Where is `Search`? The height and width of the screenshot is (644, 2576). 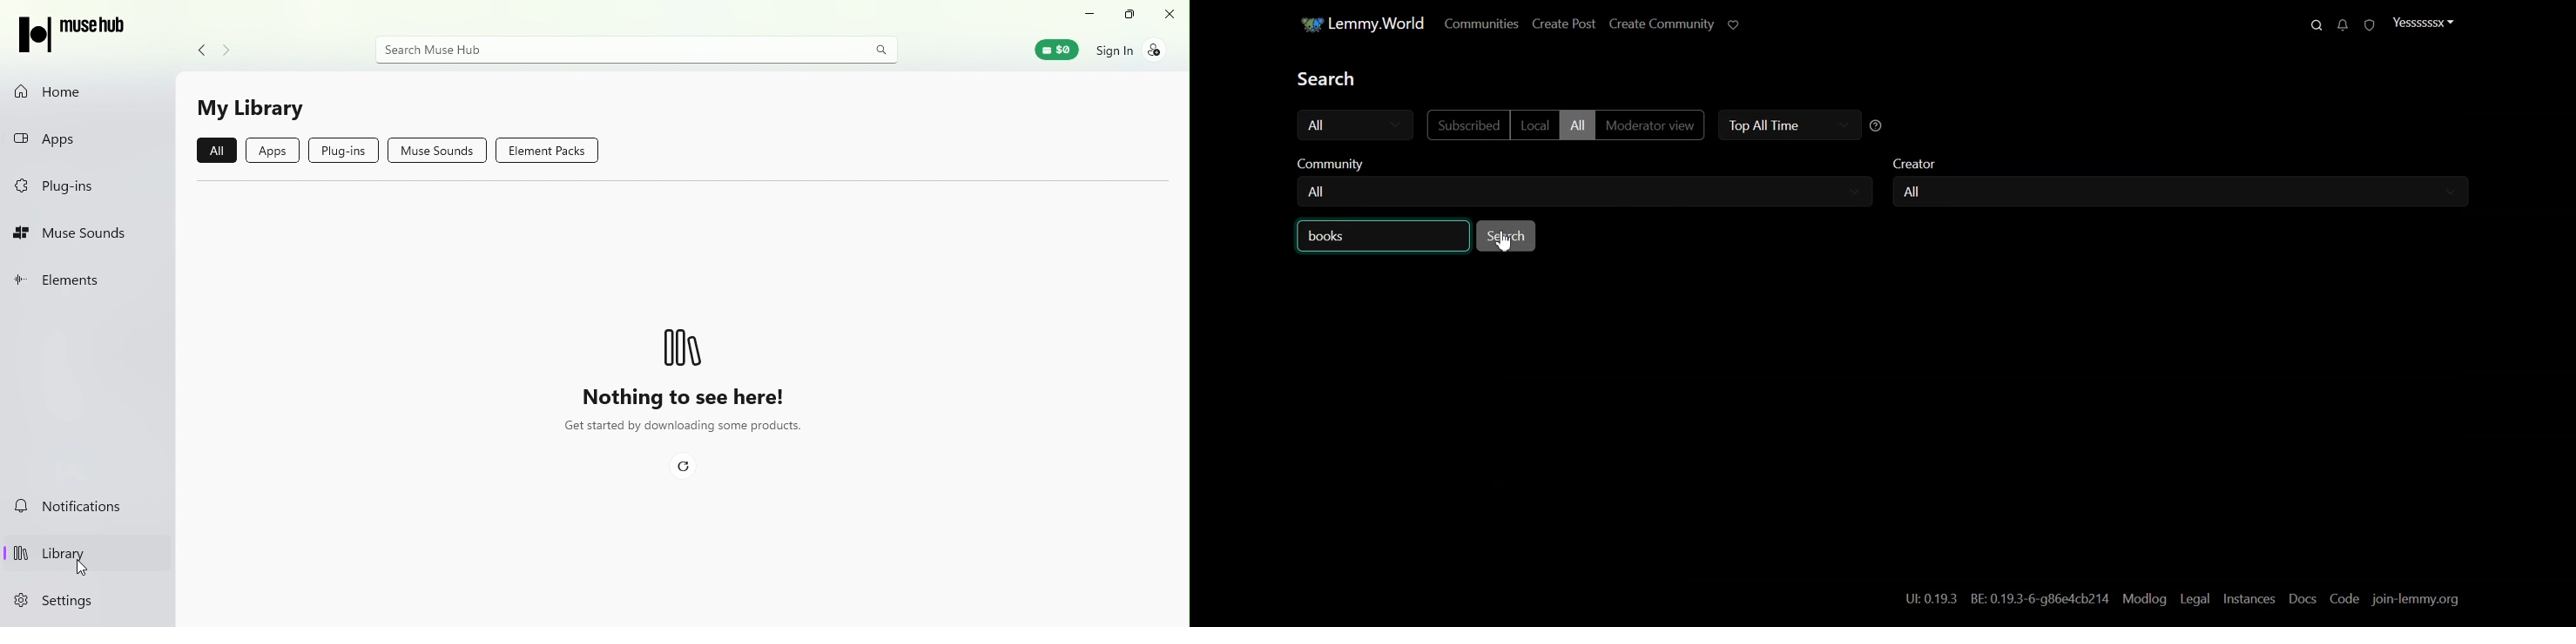 Search is located at coordinates (2309, 25).